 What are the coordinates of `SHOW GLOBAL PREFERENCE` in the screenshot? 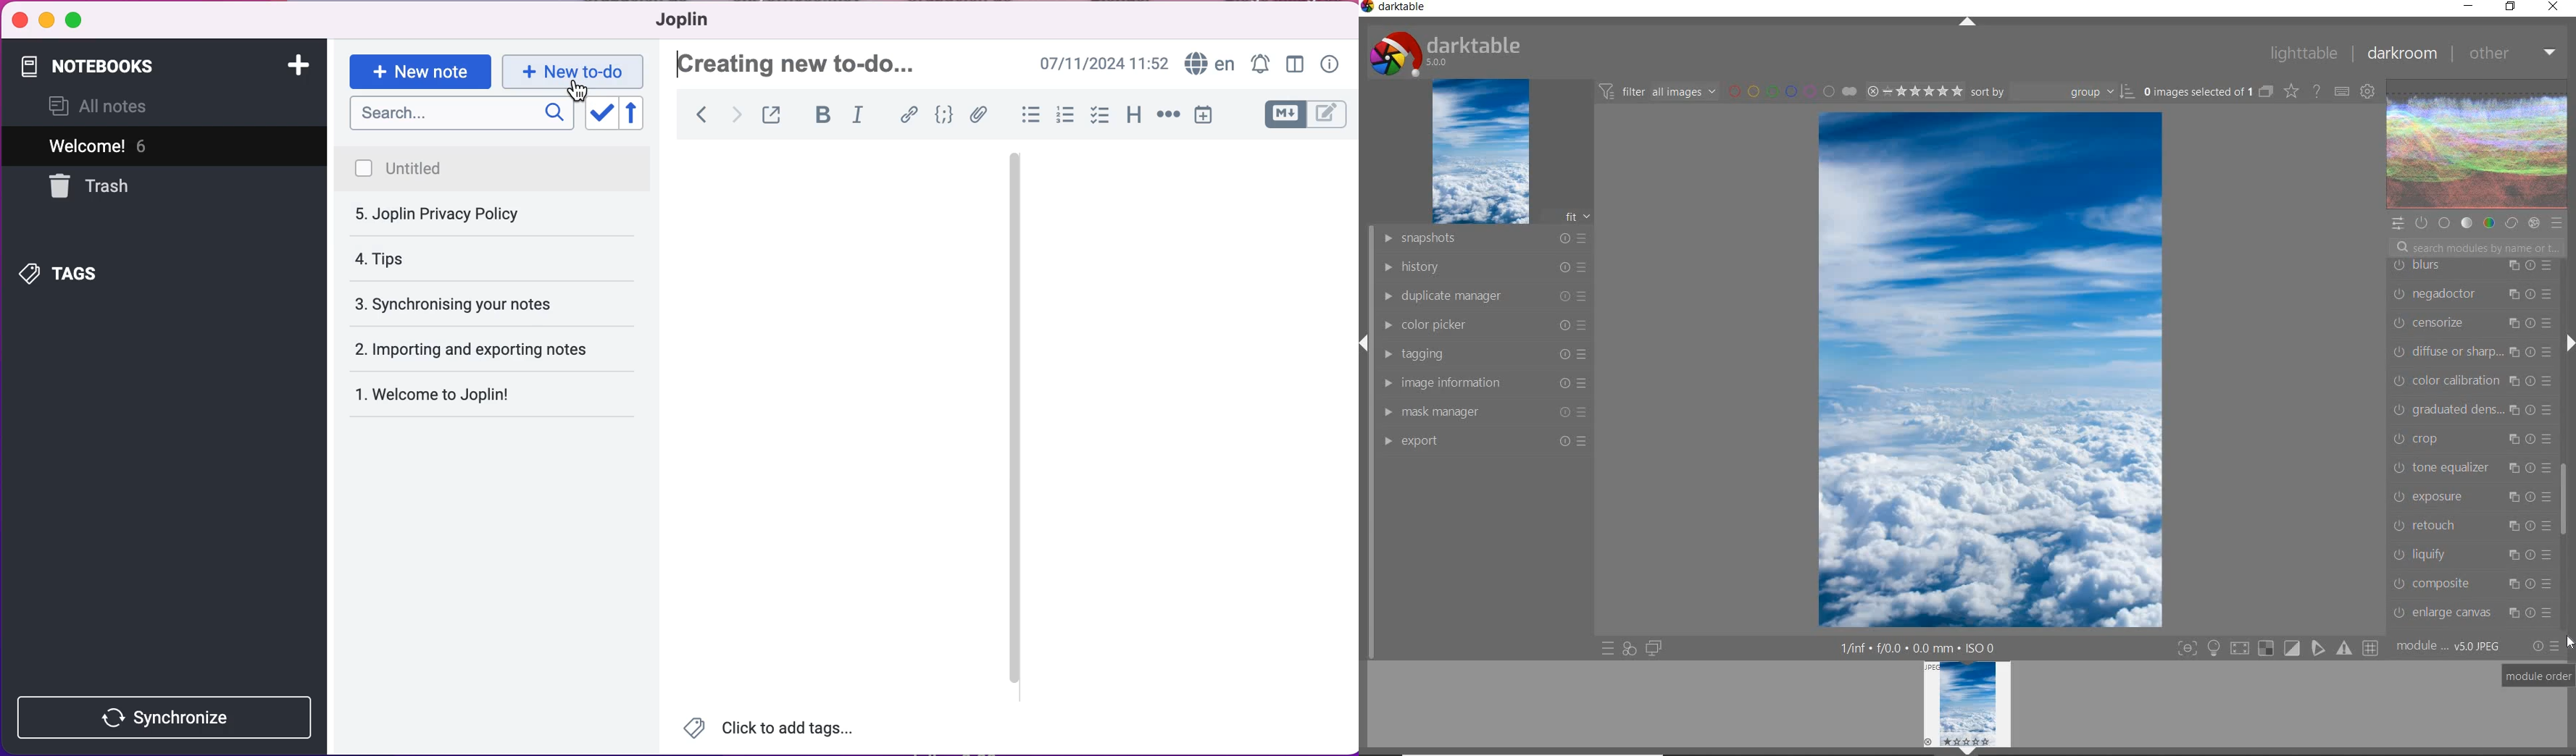 It's located at (2367, 93).